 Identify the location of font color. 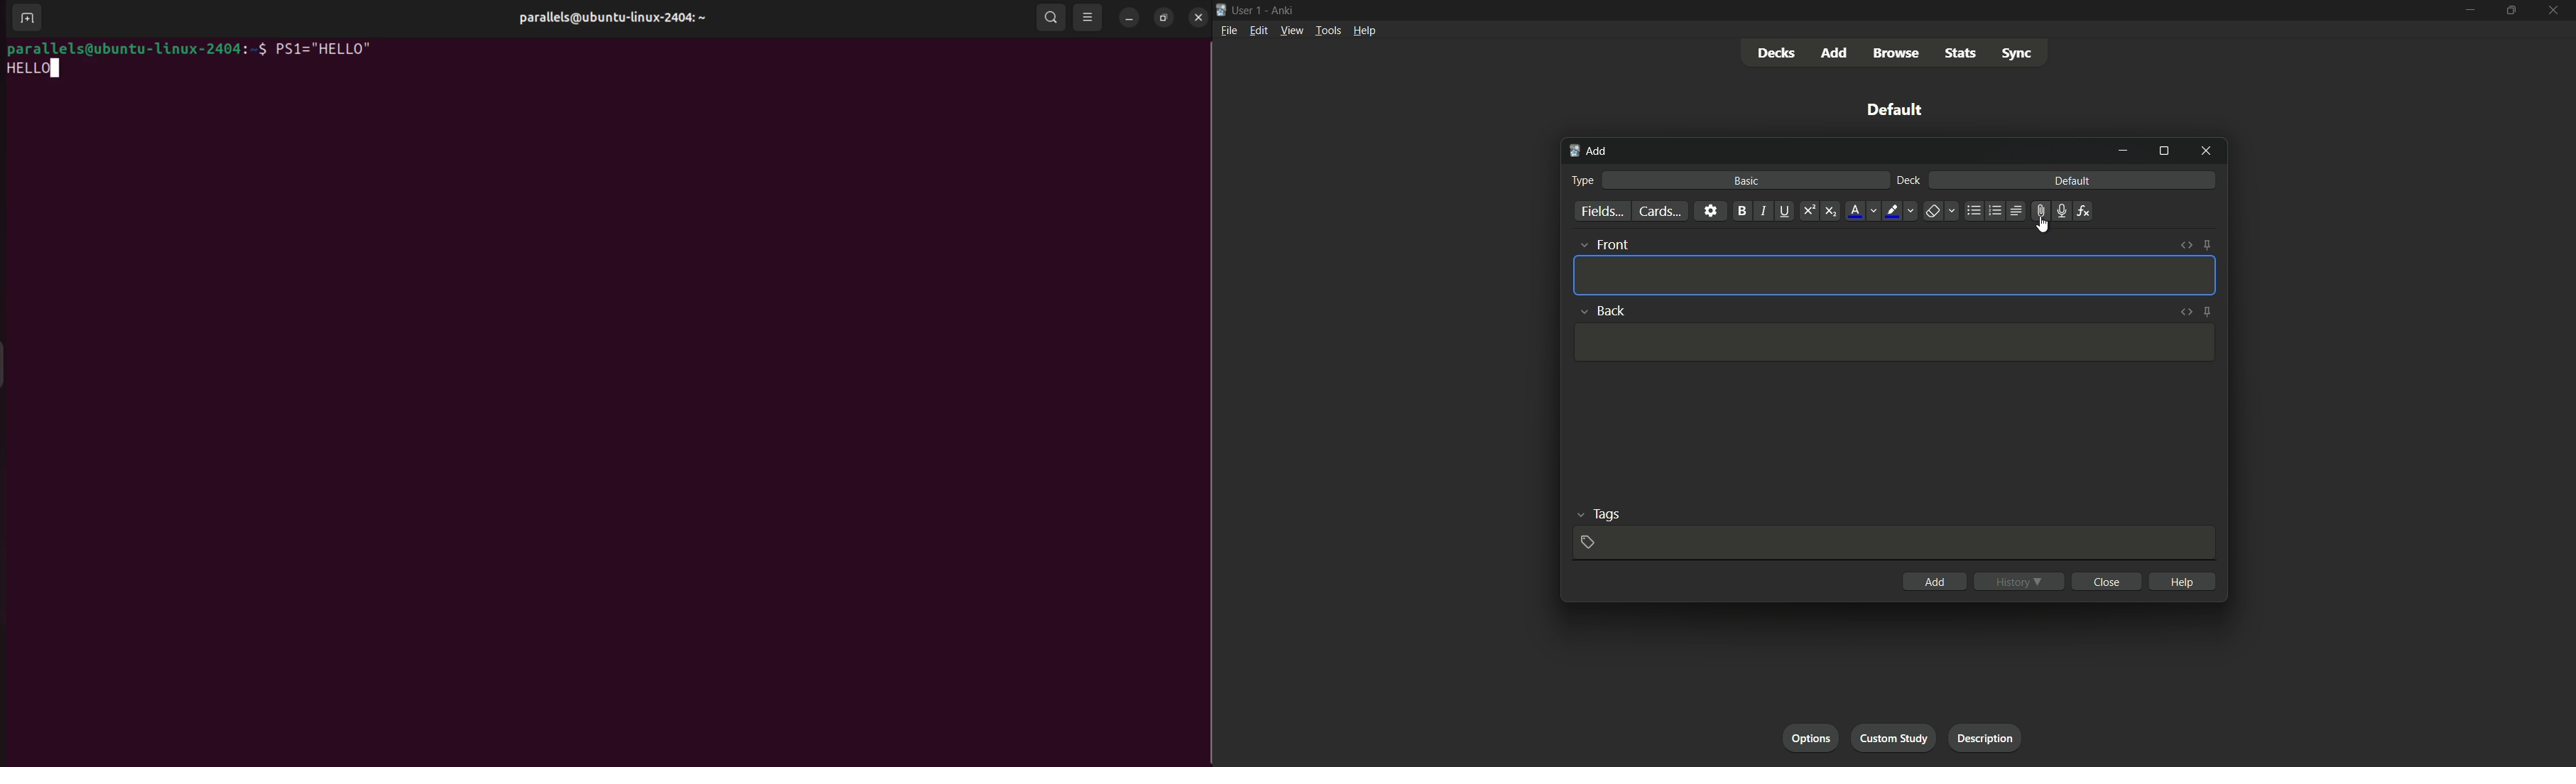
(1863, 211).